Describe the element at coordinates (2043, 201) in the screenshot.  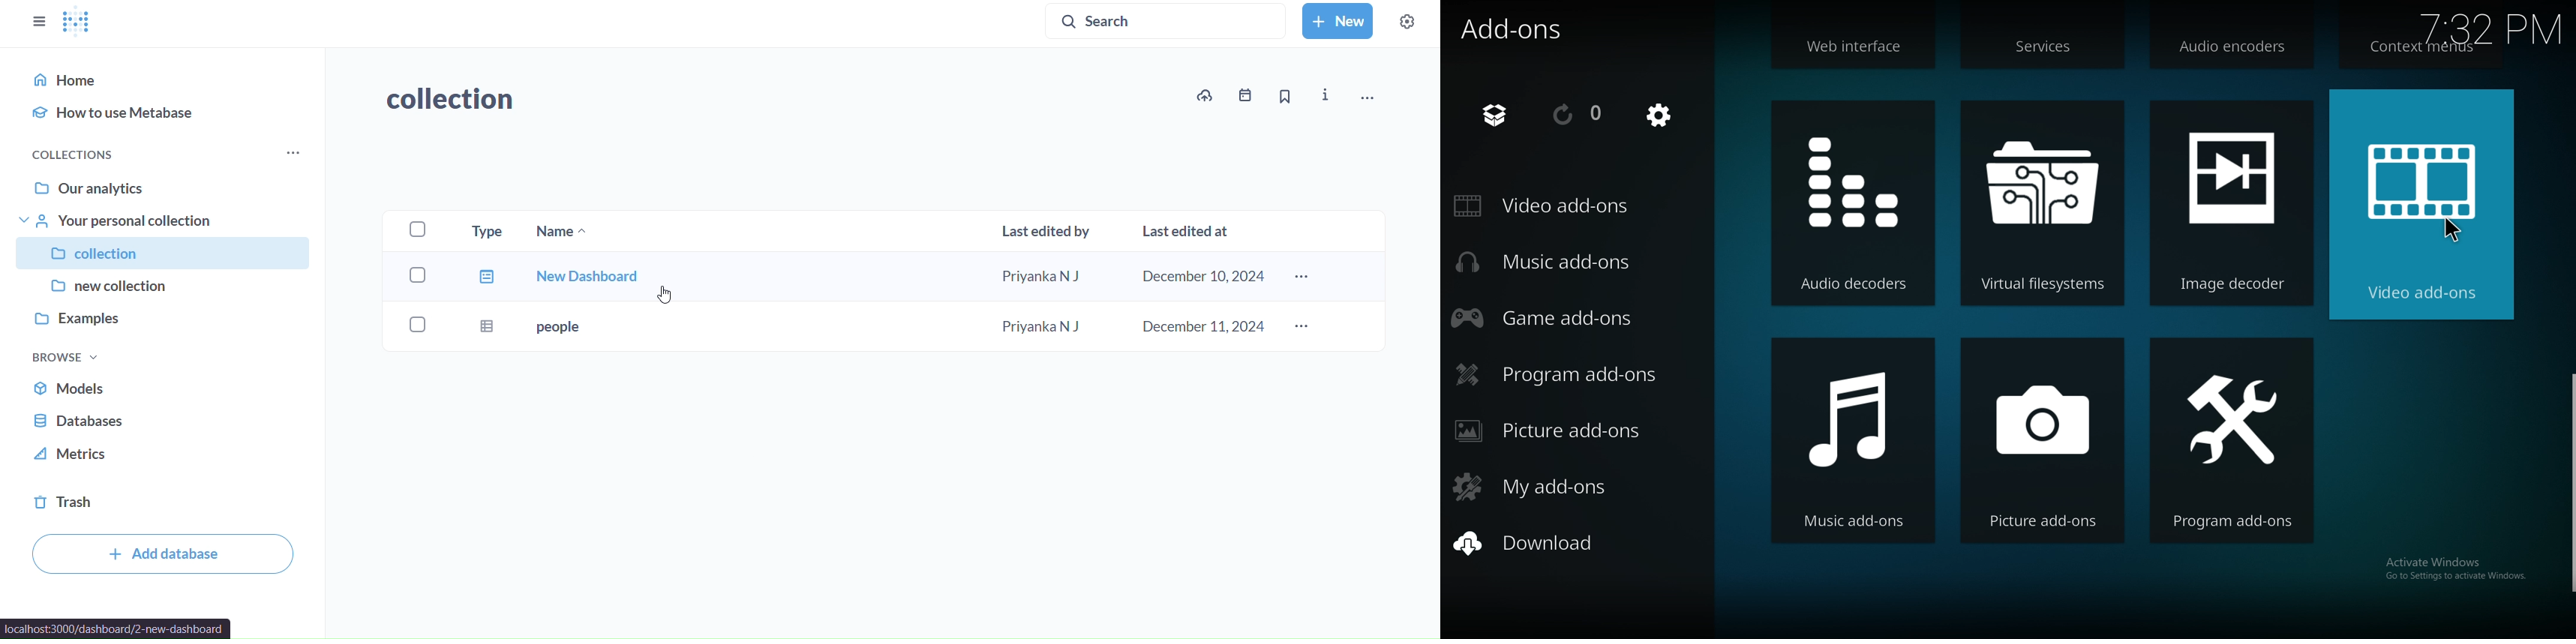
I see `virtual file systems` at that location.